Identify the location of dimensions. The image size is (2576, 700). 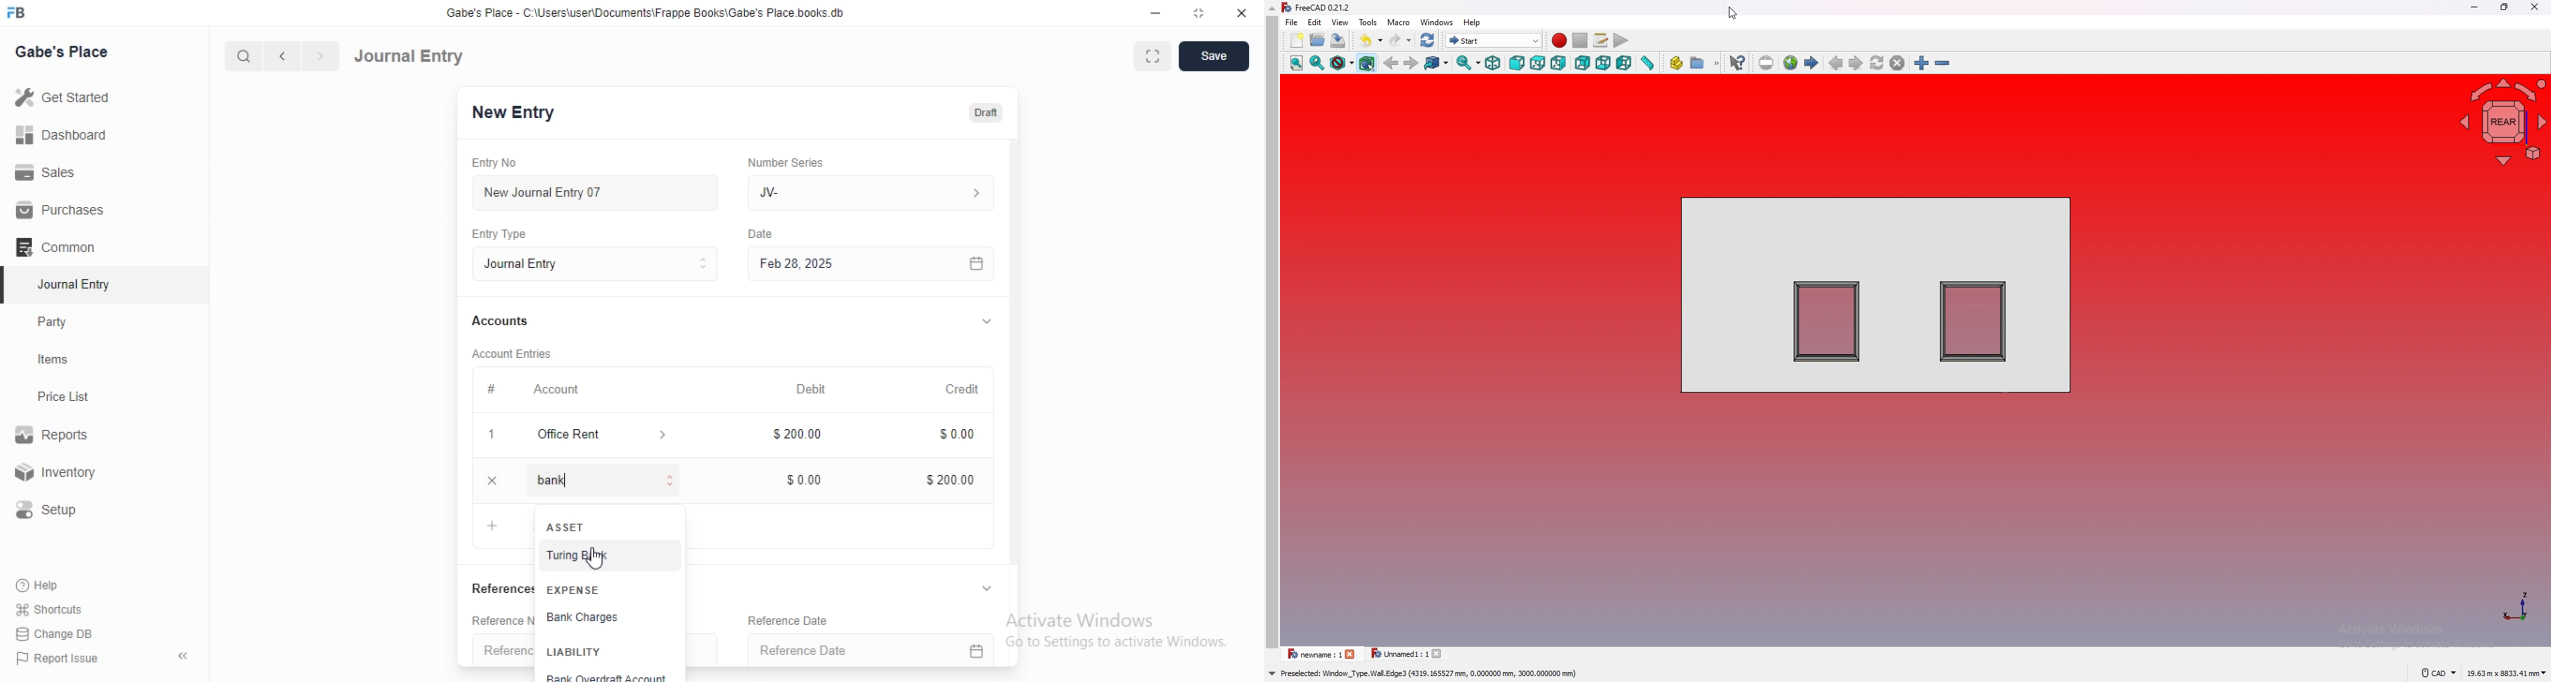
(2507, 674).